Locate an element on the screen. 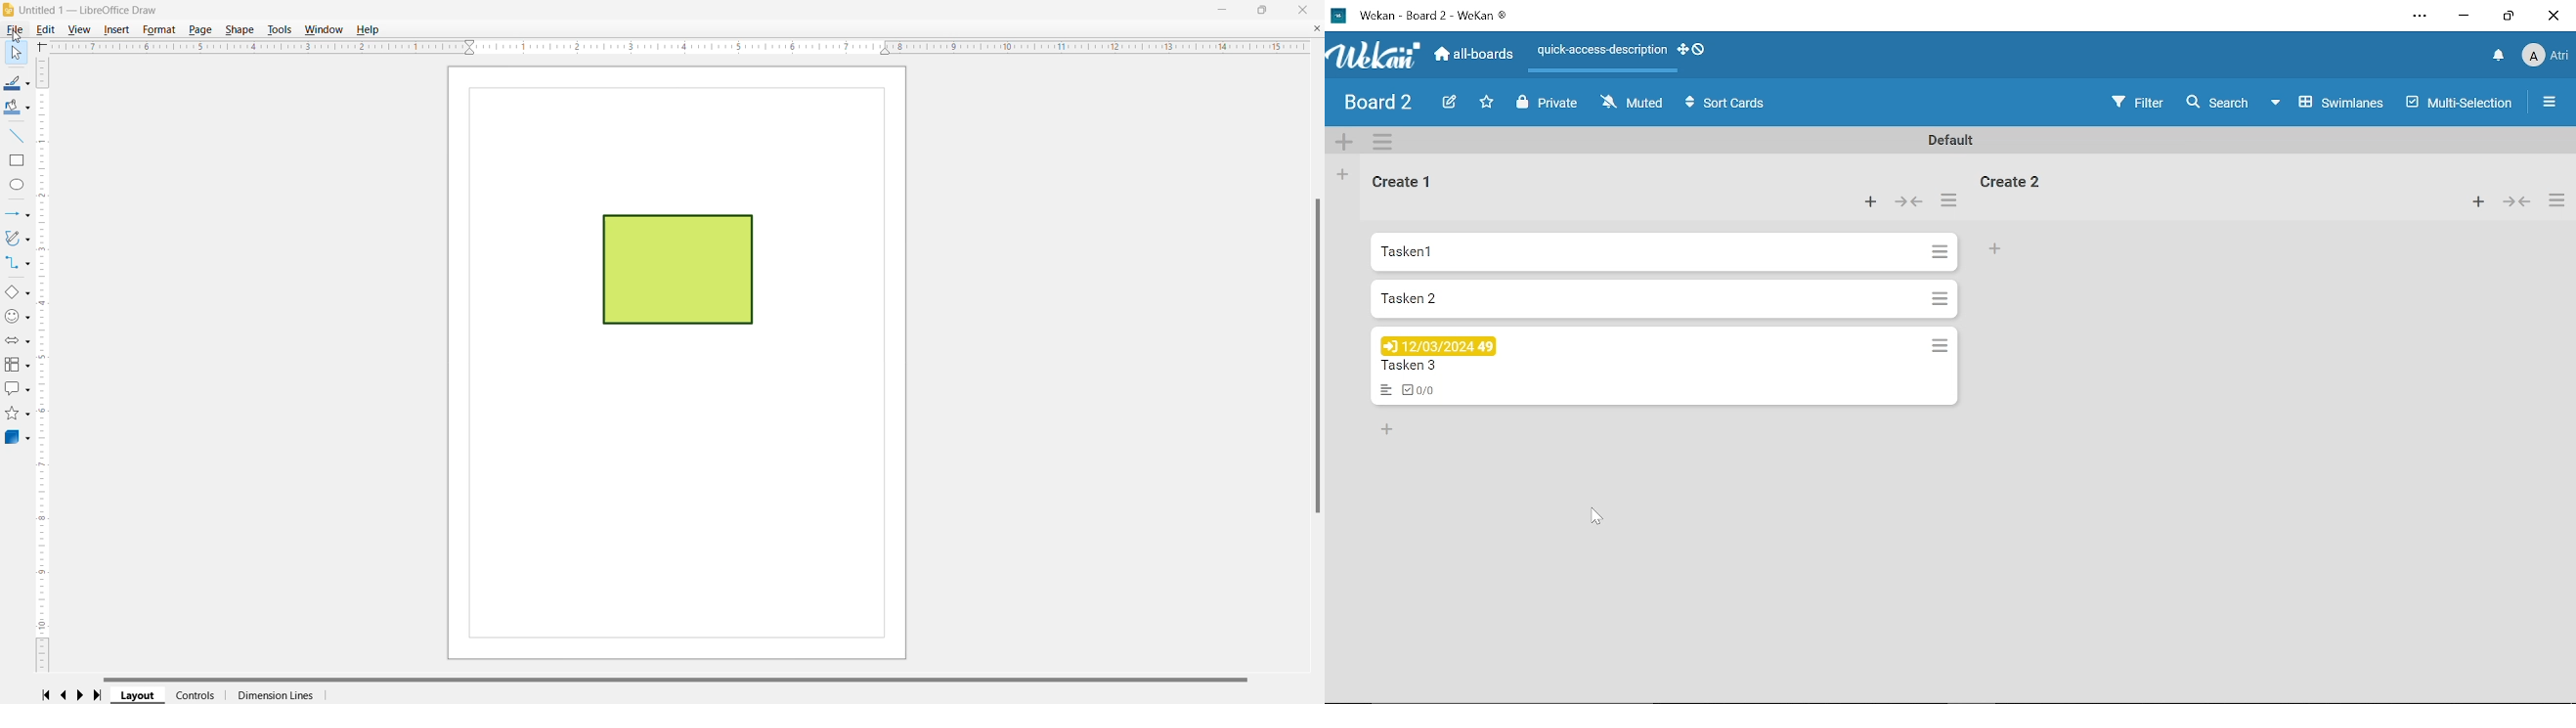 This screenshot has height=728, width=2576. 3D Objects is located at coordinates (17, 438).